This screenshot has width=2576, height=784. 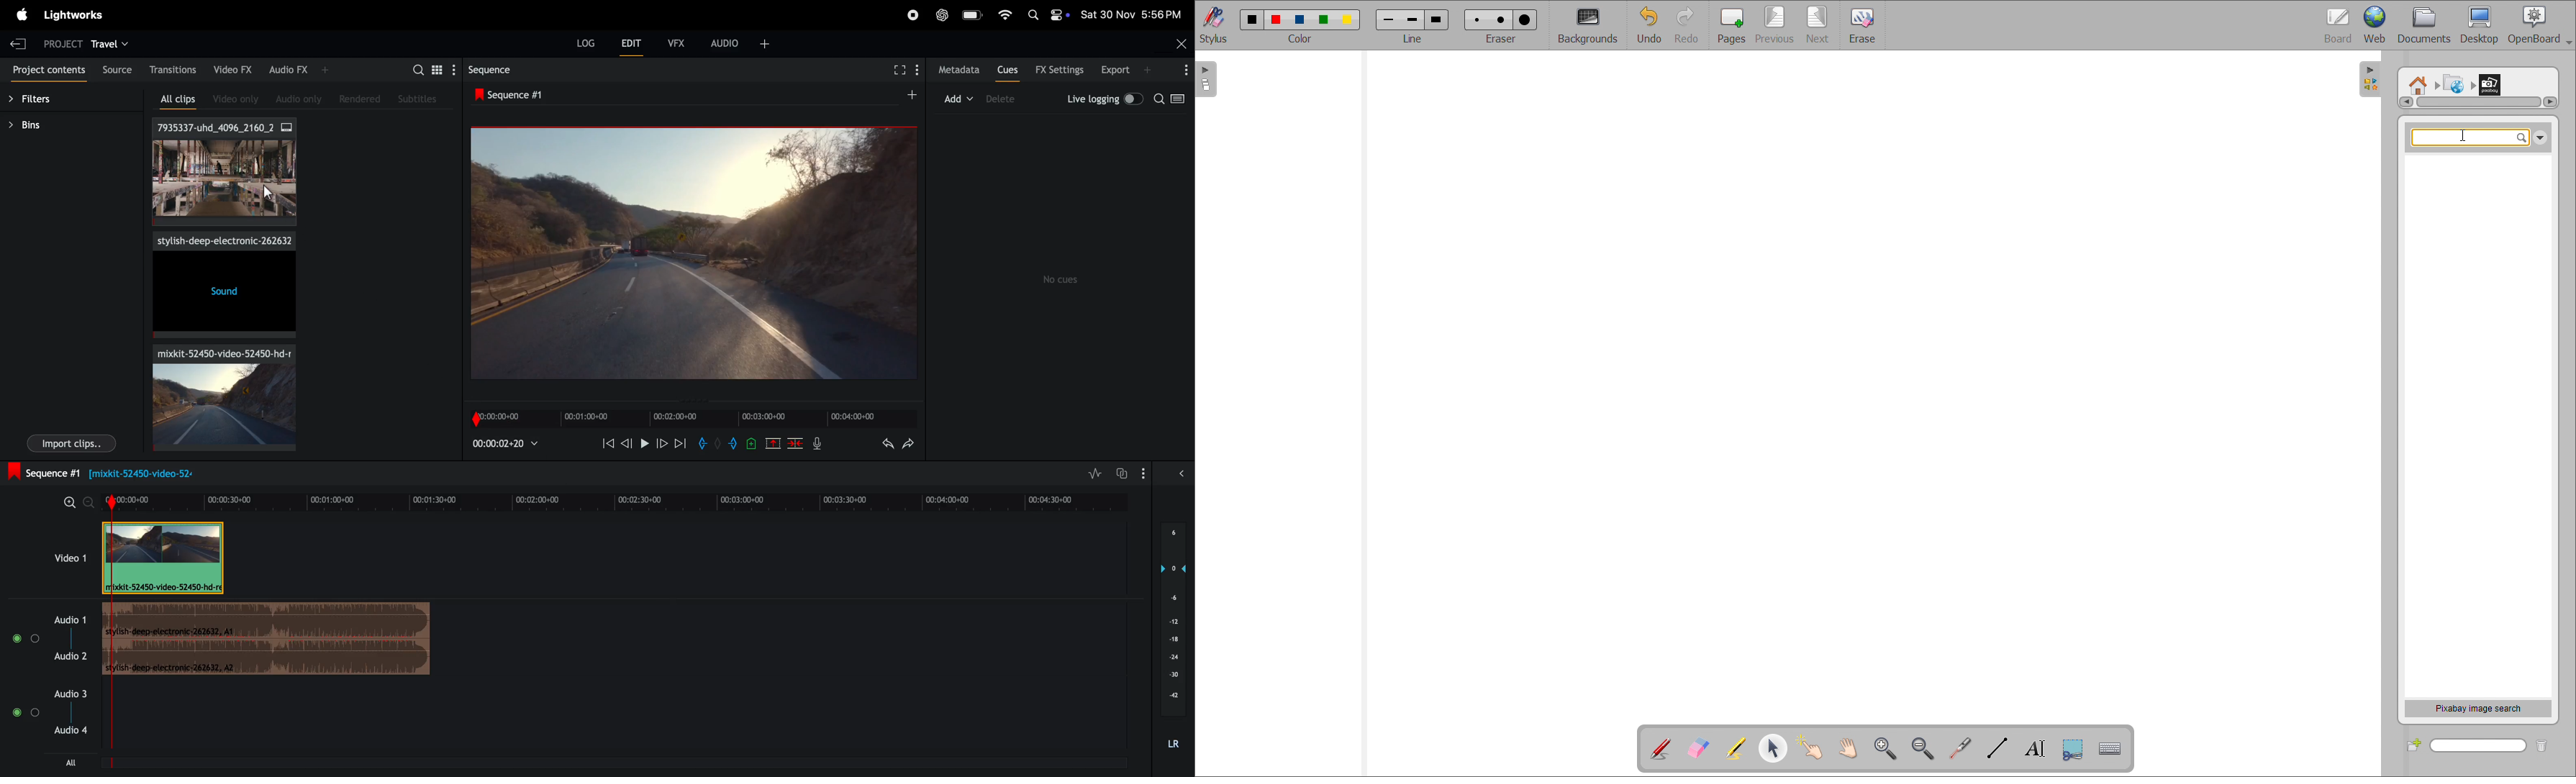 What do you see at coordinates (1861, 383) in the screenshot?
I see `board space` at bounding box center [1861, 383].